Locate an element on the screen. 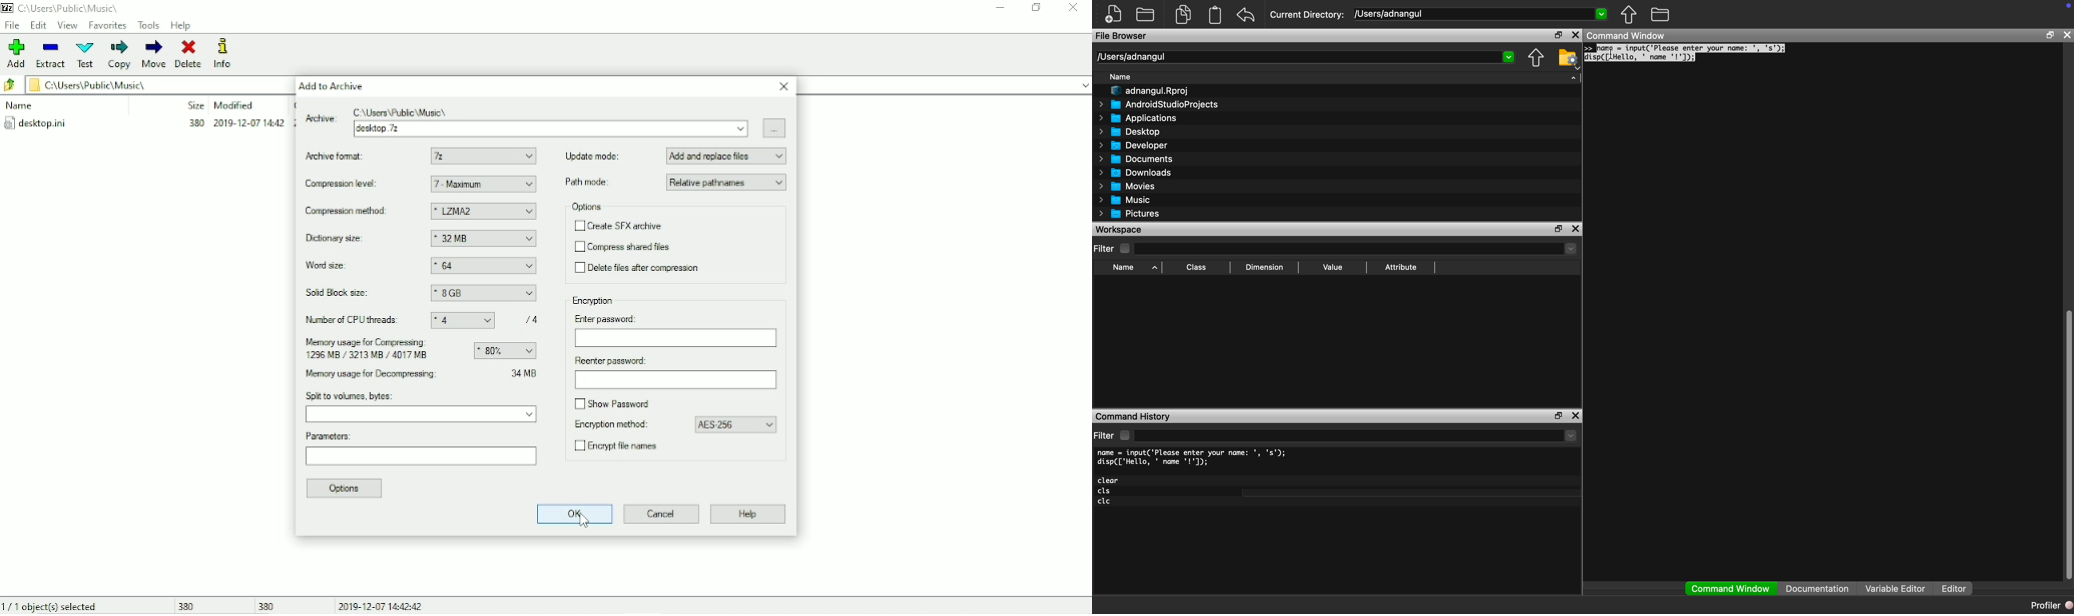  Attribute is located at coordinates (1401, 266).